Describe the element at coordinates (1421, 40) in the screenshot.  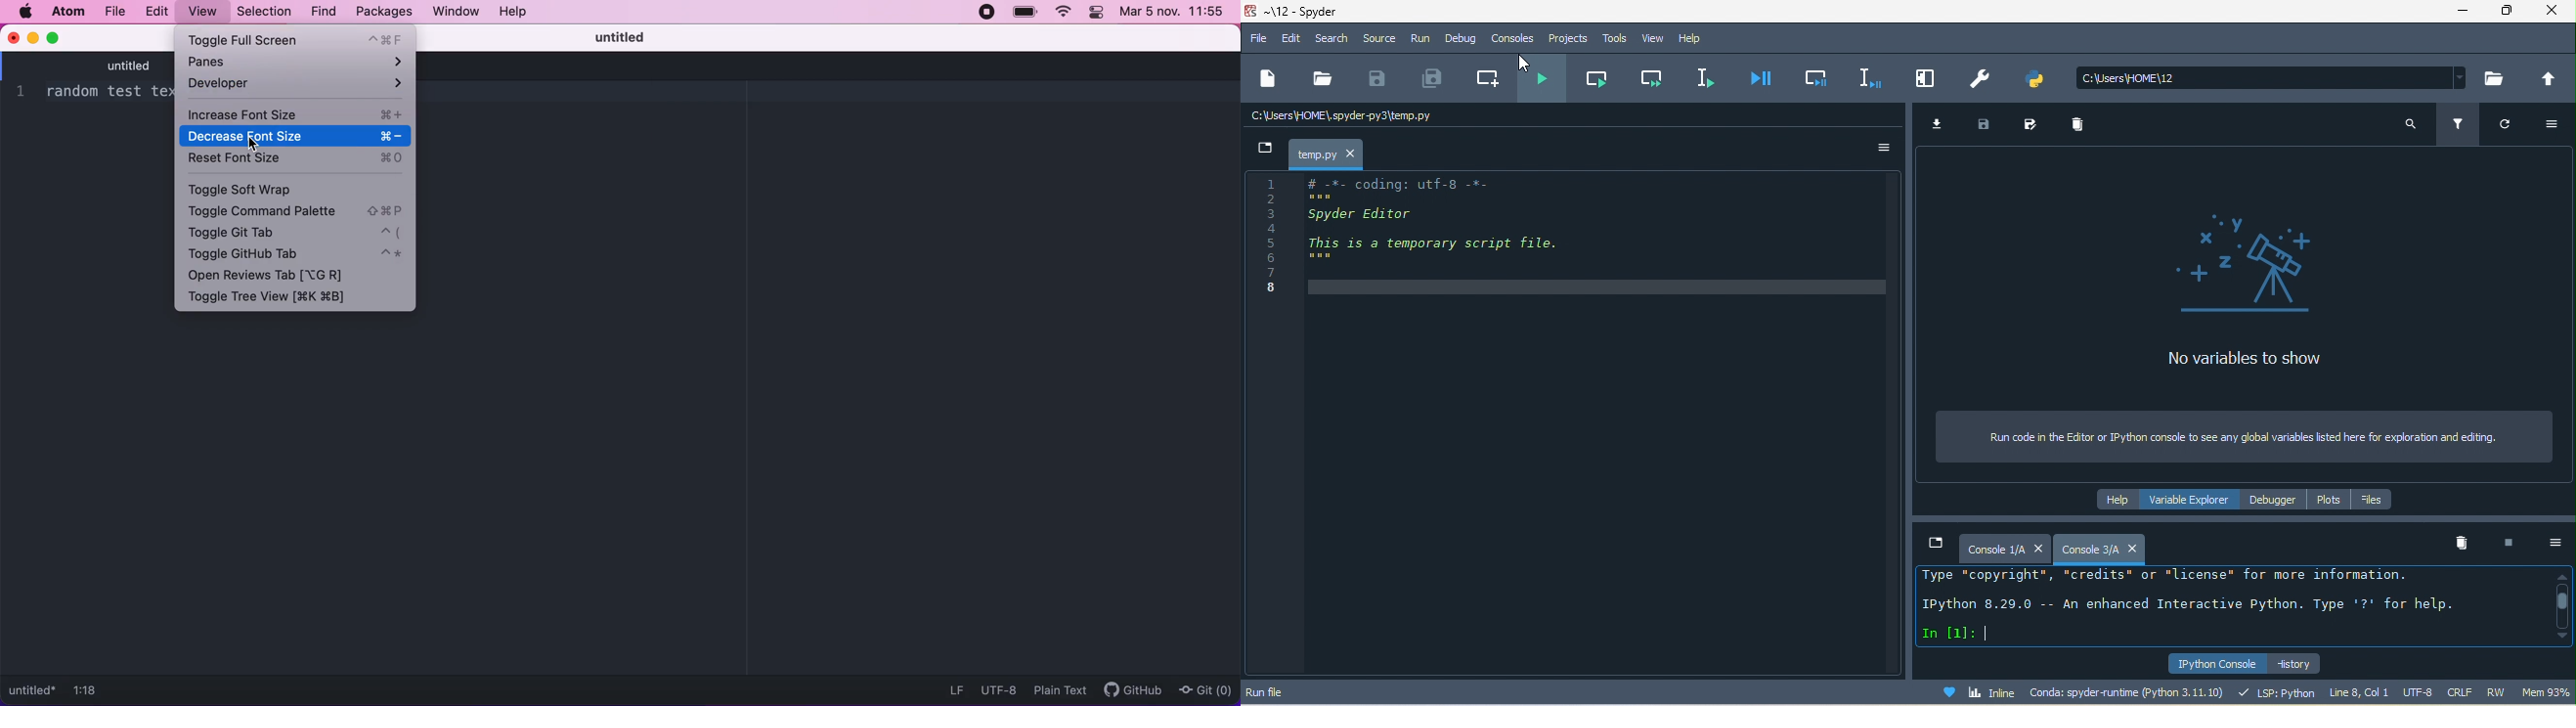
I see `run` at that location.